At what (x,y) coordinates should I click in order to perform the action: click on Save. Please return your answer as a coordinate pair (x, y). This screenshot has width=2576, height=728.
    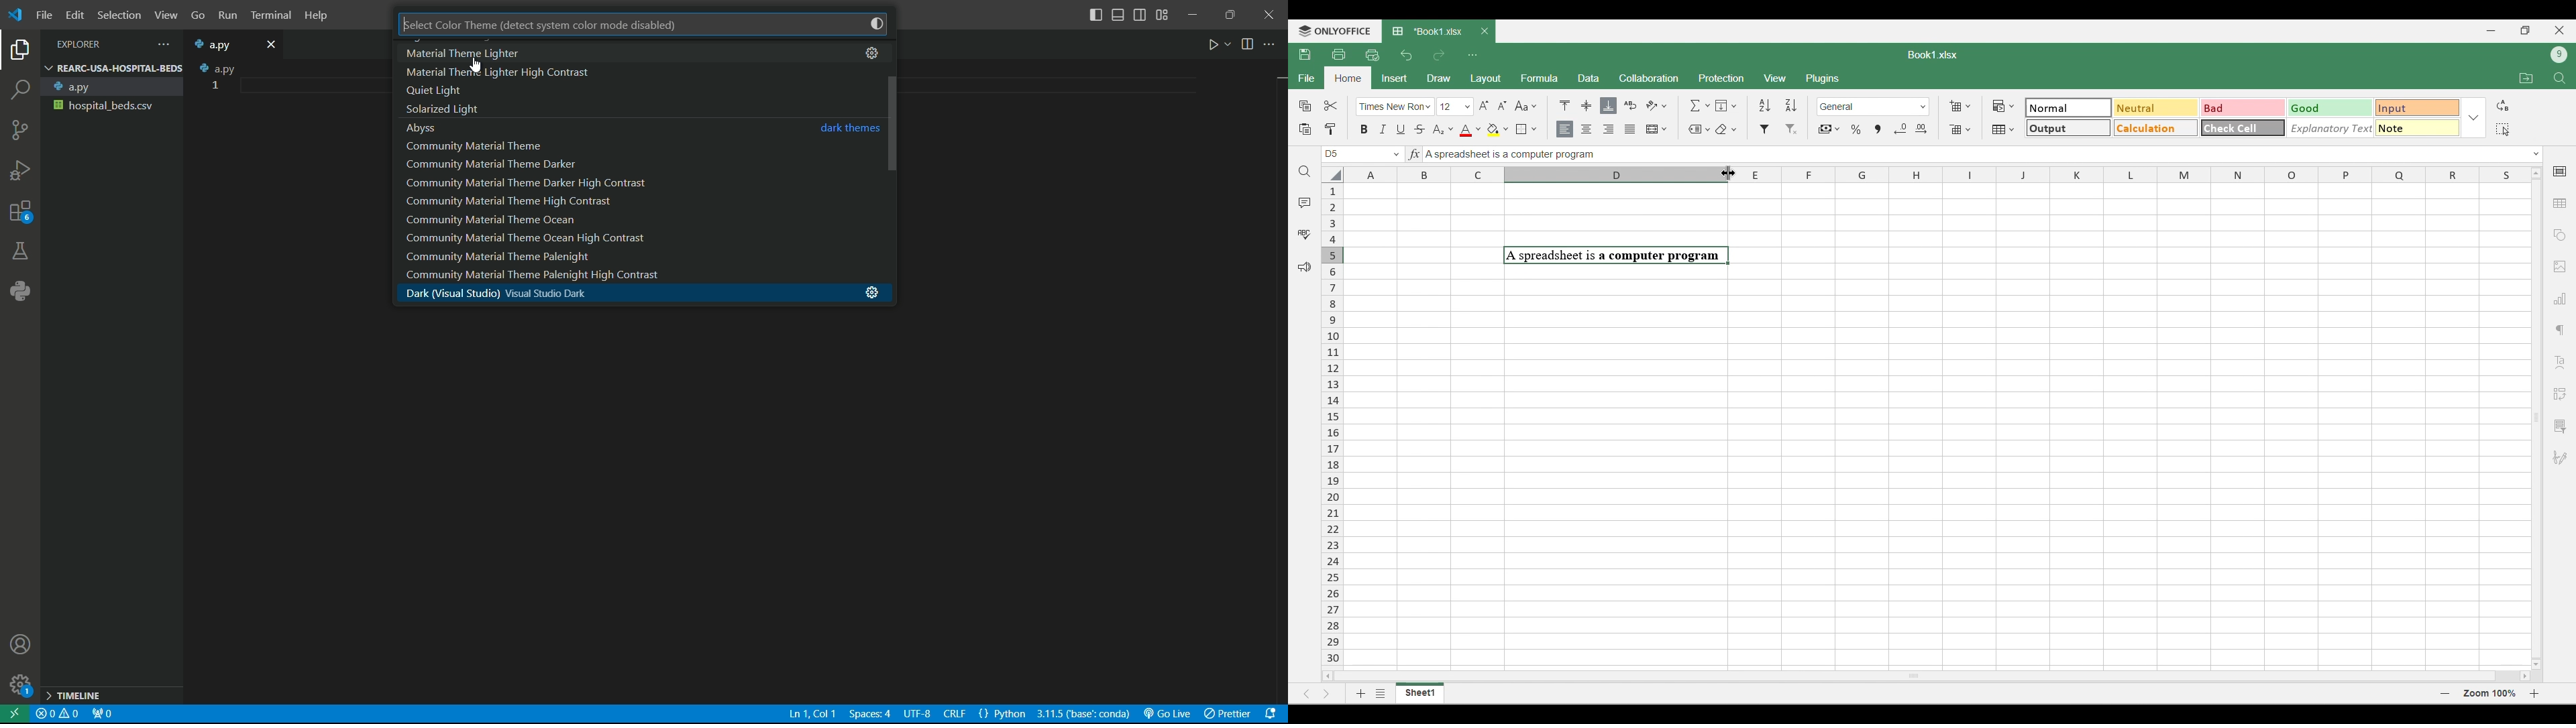
    Looking at the image, I should click on (1304, 54).